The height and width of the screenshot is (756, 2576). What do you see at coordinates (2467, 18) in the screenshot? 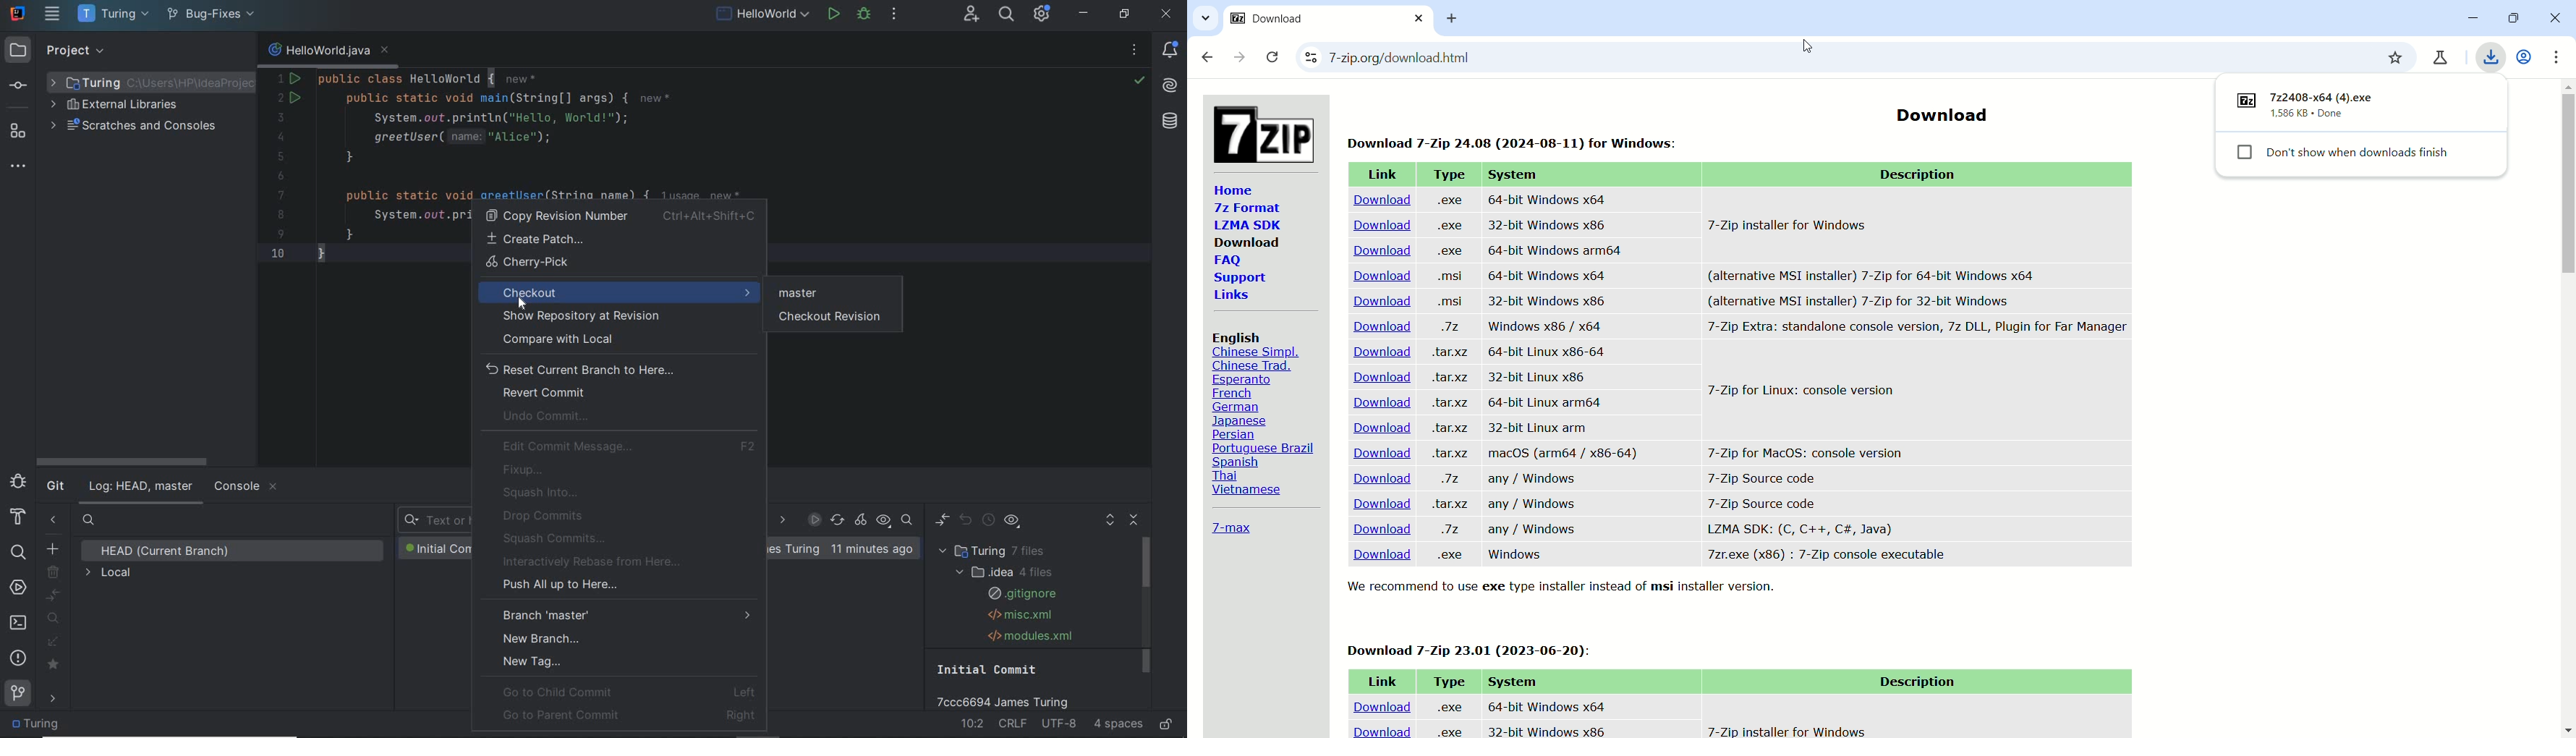
I see `minimize` at bounding box center [2467, 18].